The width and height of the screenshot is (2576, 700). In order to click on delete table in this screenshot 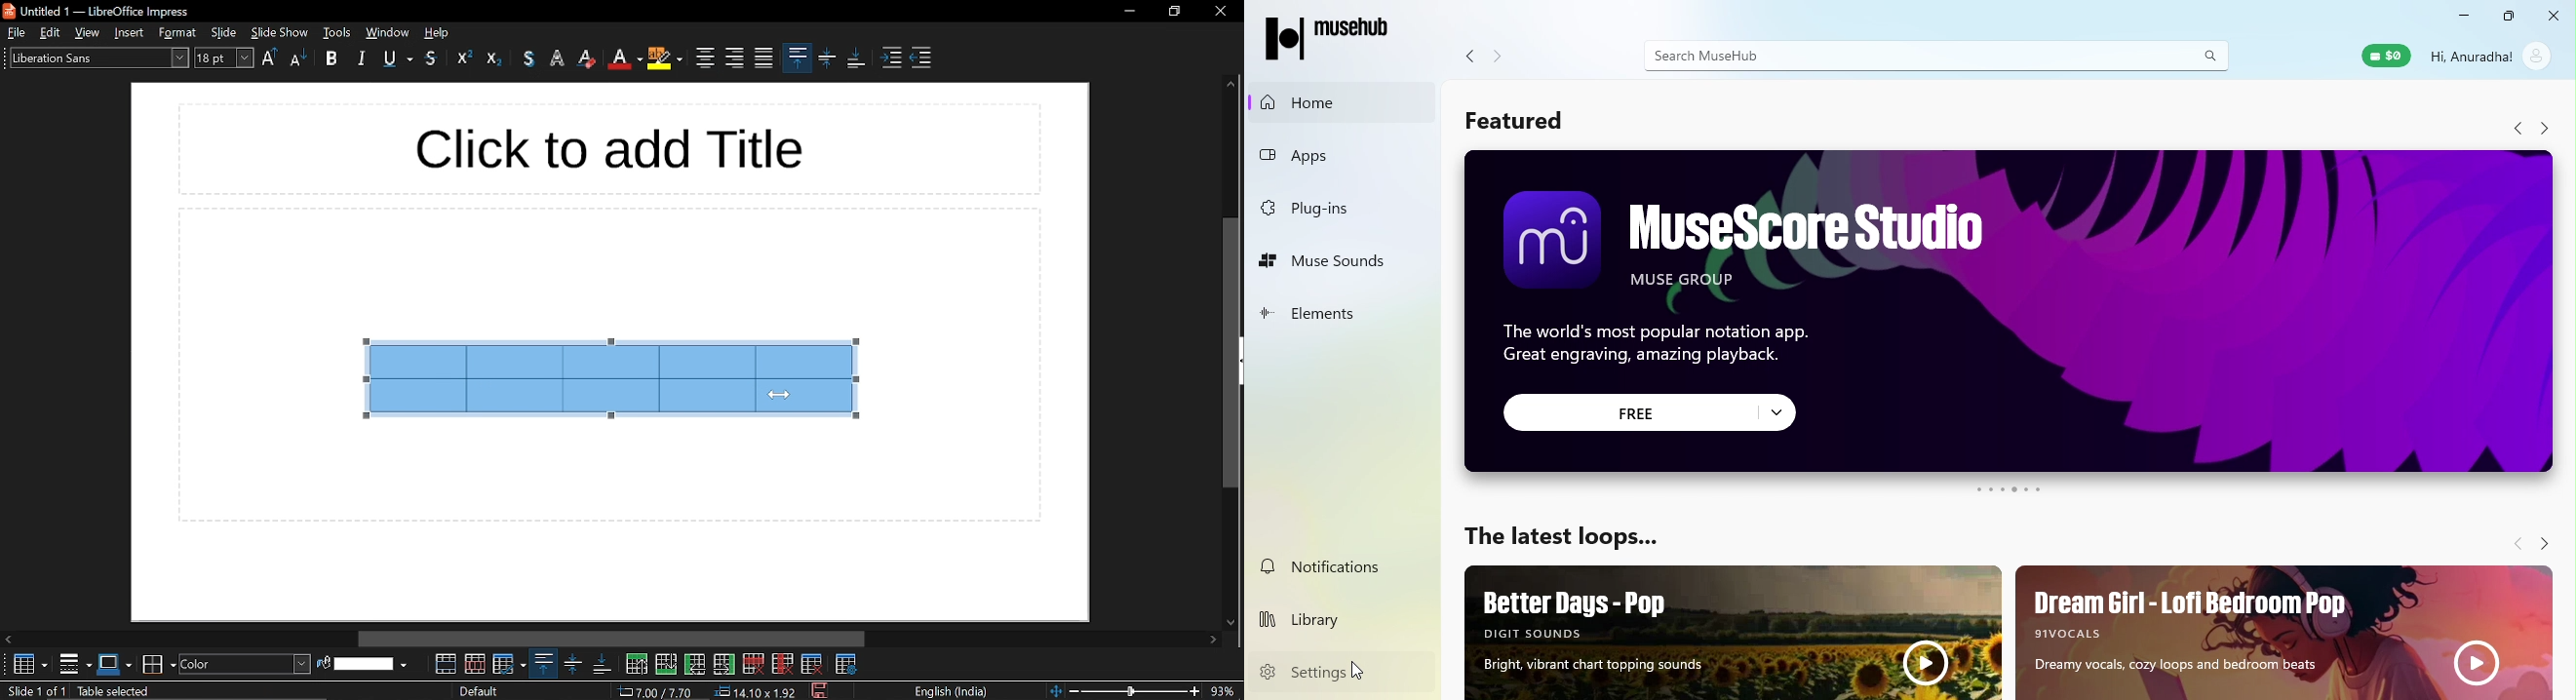, I will do `click(813, 663)`.